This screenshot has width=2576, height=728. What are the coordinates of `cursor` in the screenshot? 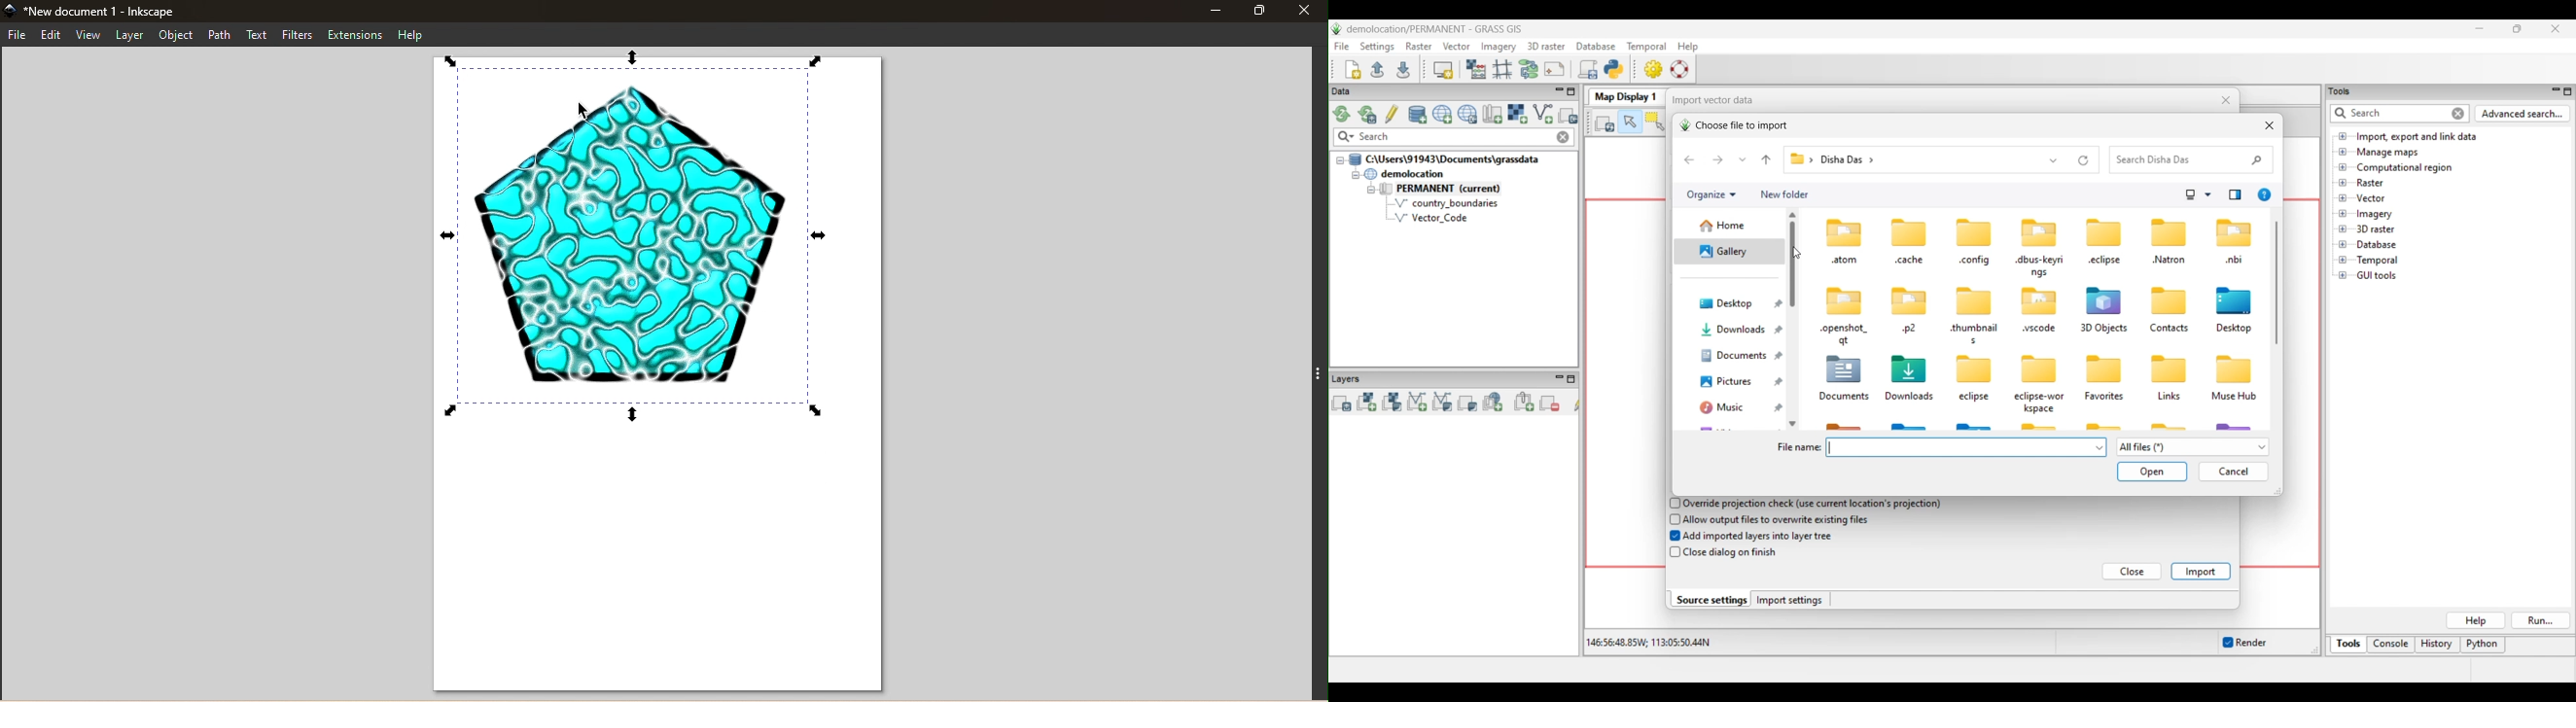 It's located at (585, 112).